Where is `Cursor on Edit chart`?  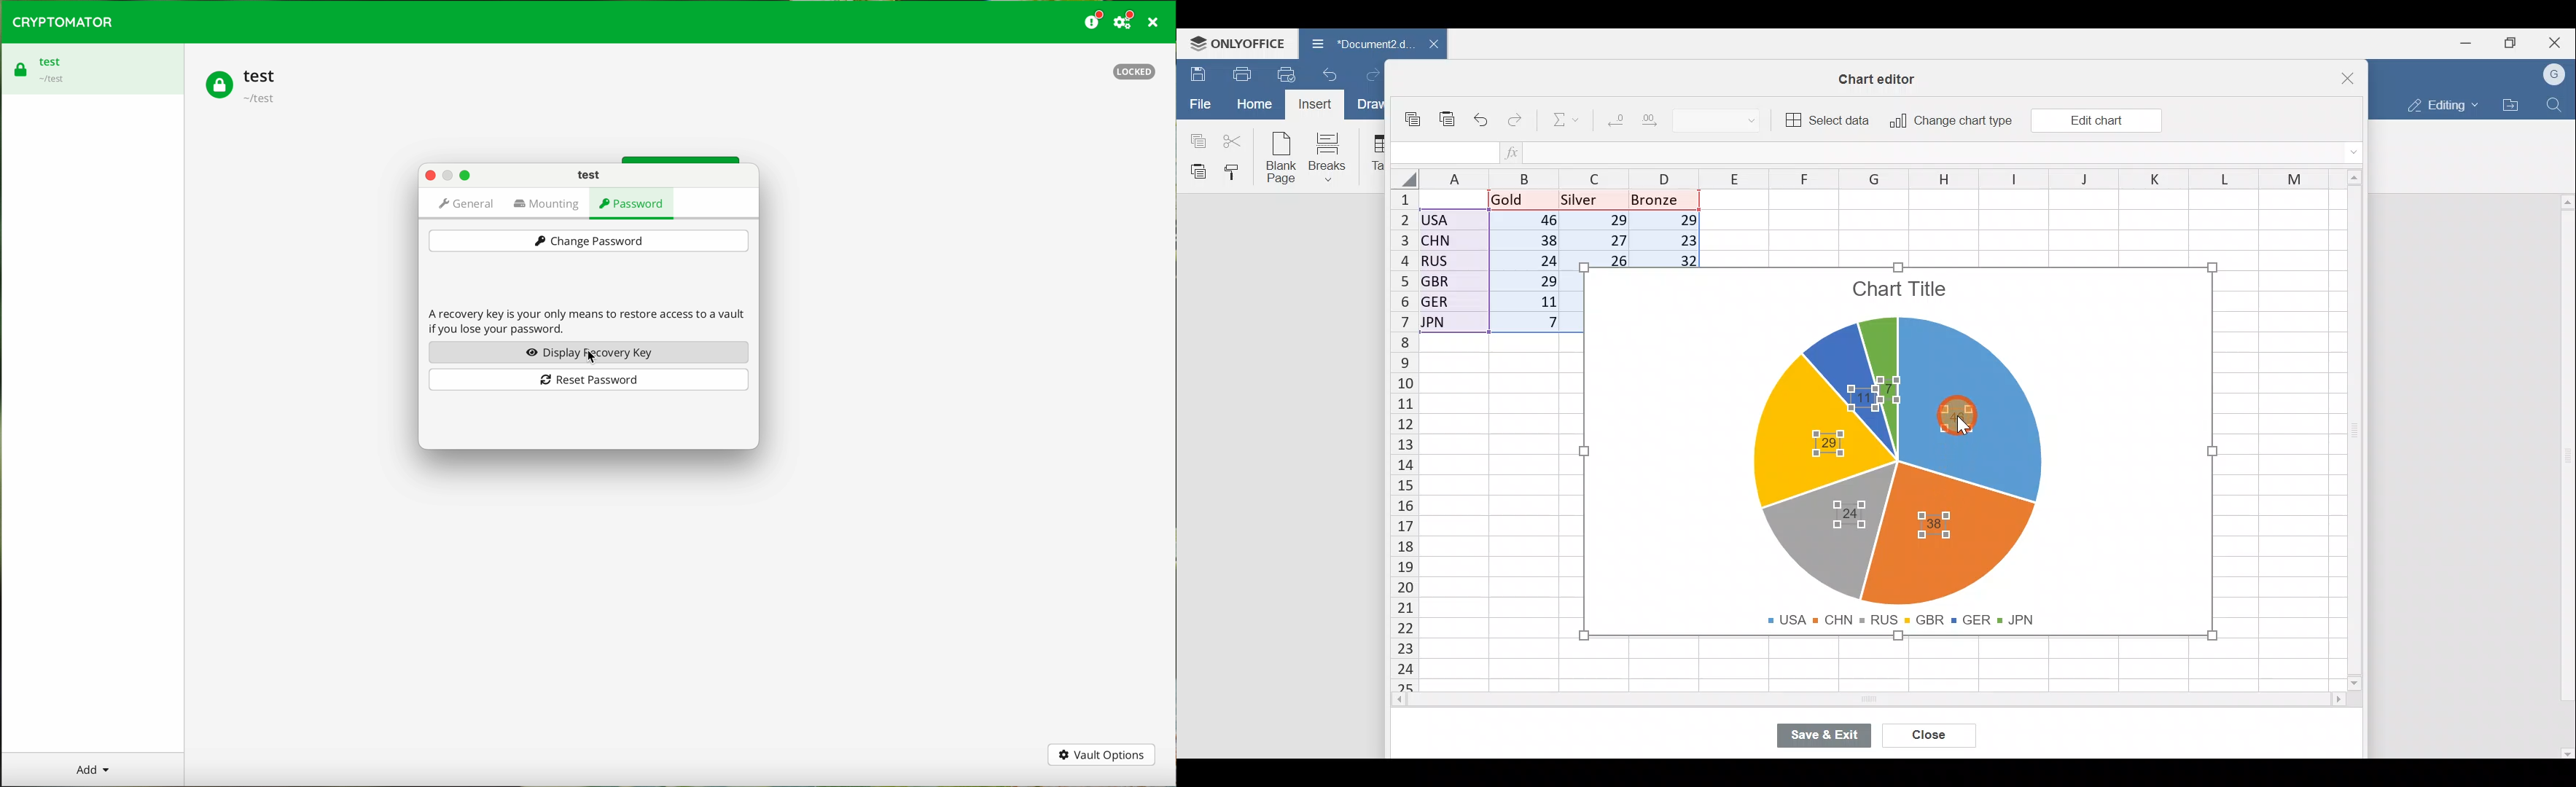 Cursor on Edit chart is located at coordinates (2104, 122).